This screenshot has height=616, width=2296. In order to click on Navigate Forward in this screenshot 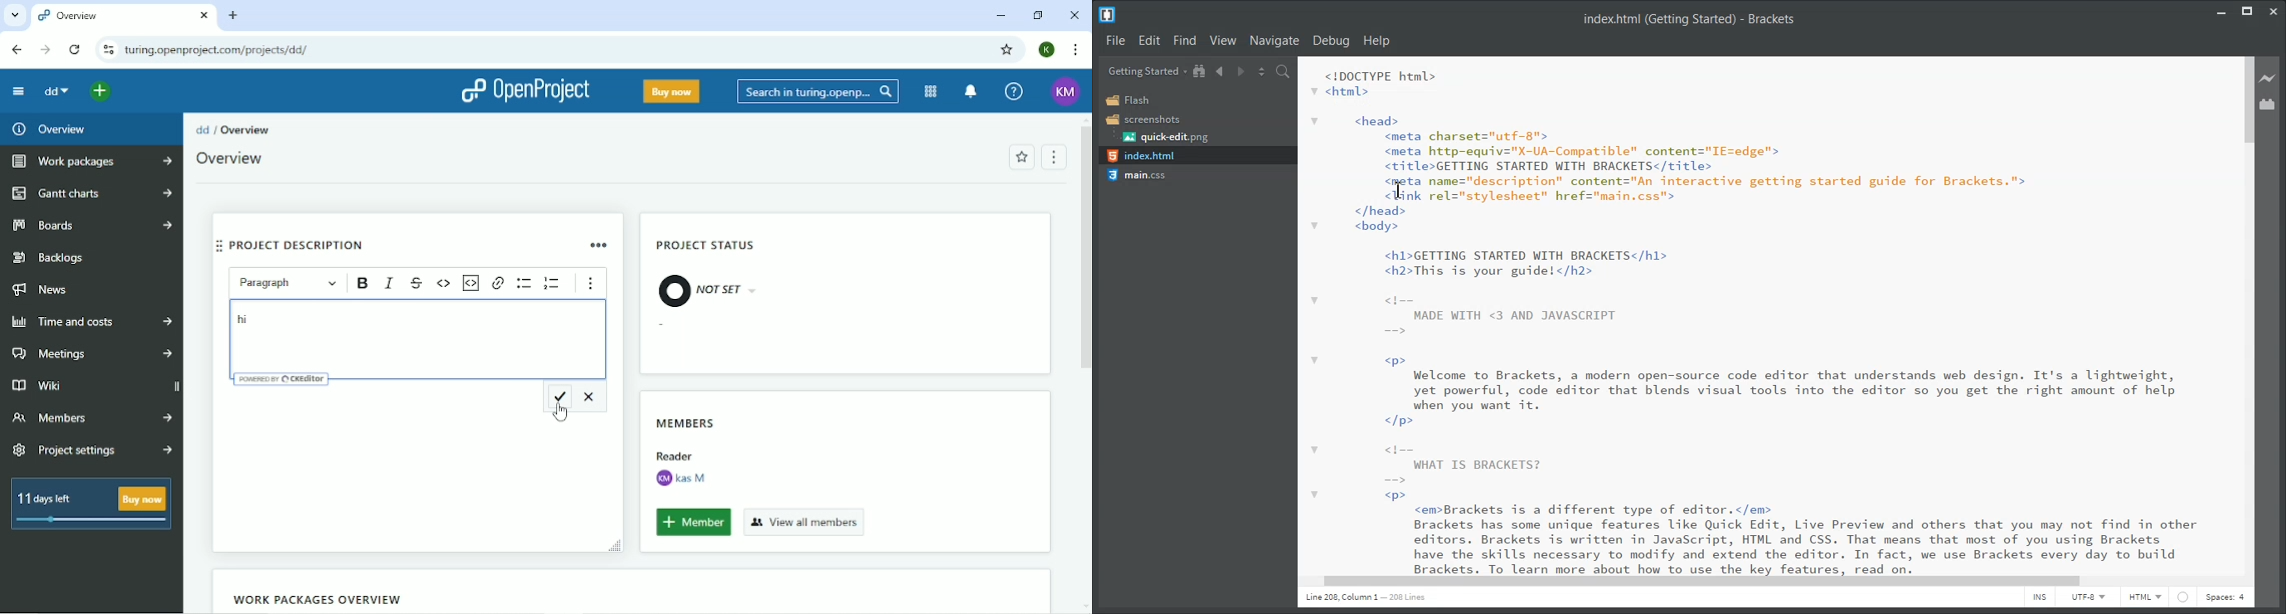, I will do `click(1241, 71)`.